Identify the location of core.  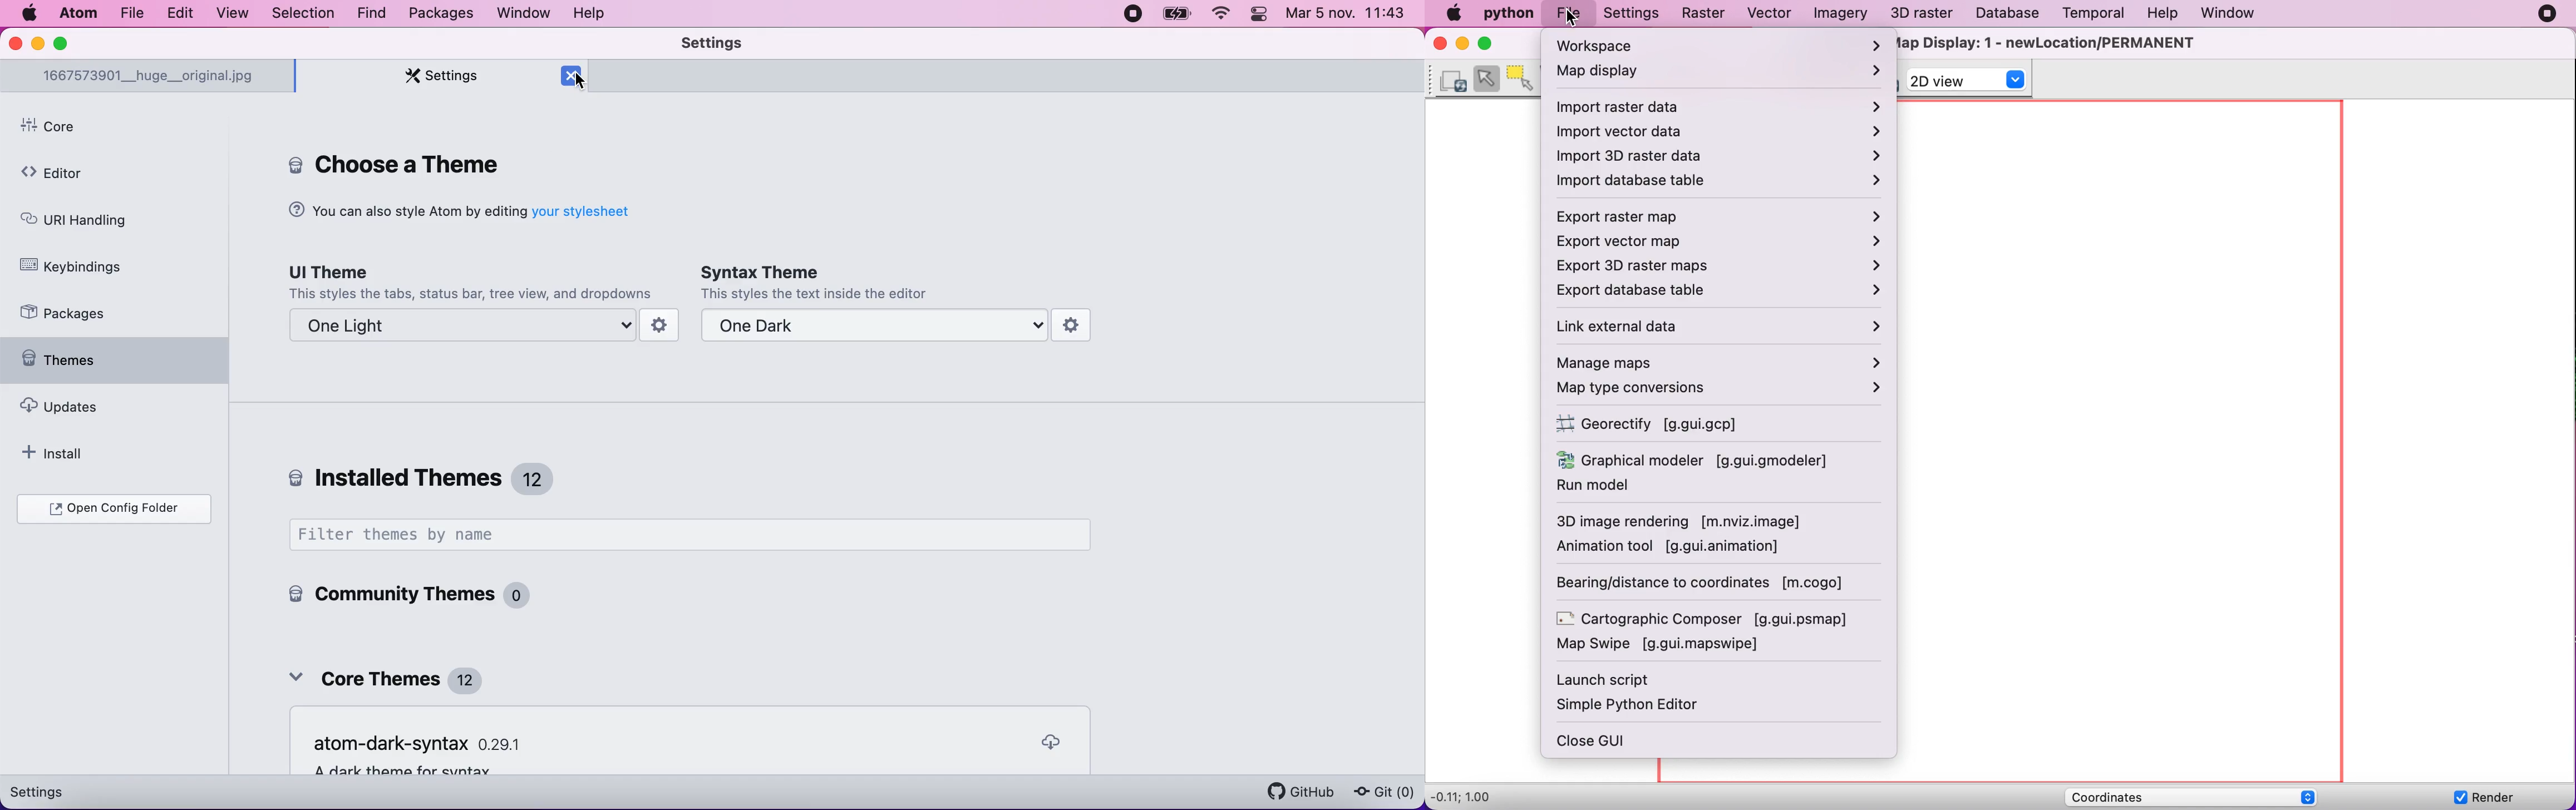
(120, 128).